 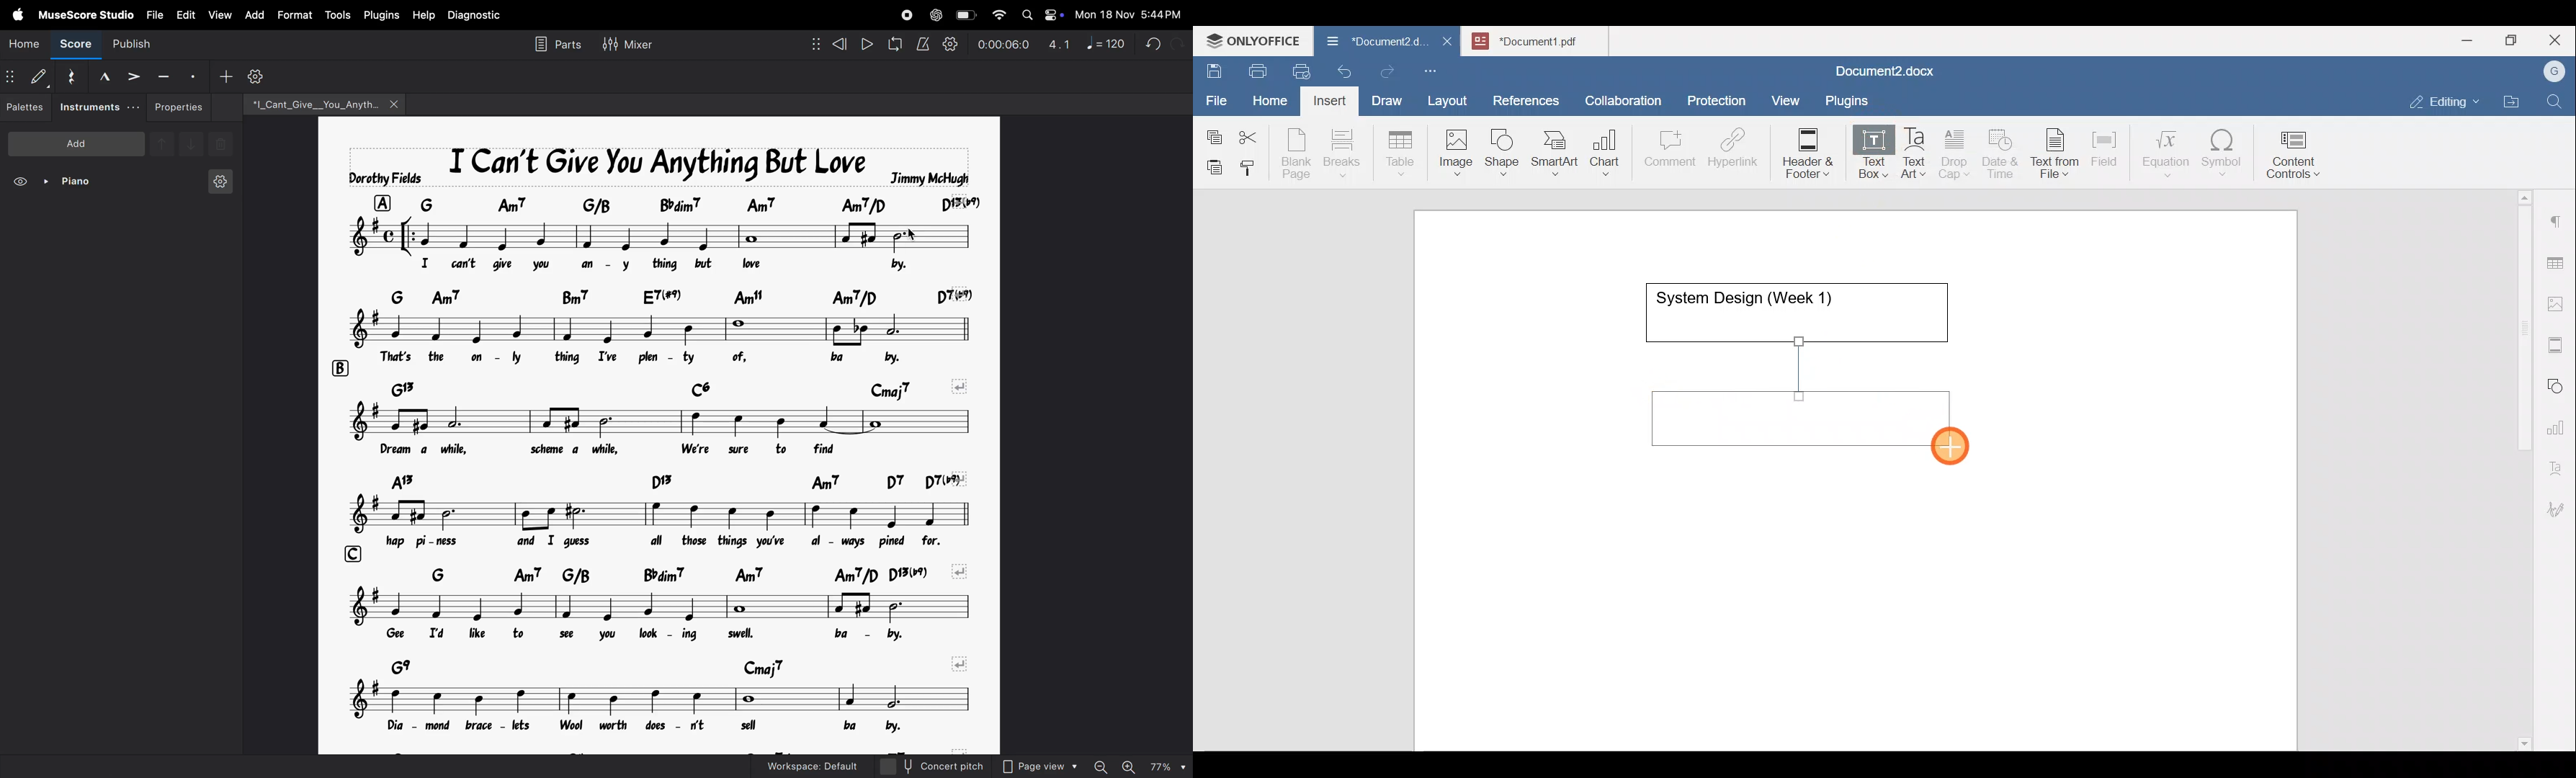 I want to click on note 120, so click(x=1105, y=44).